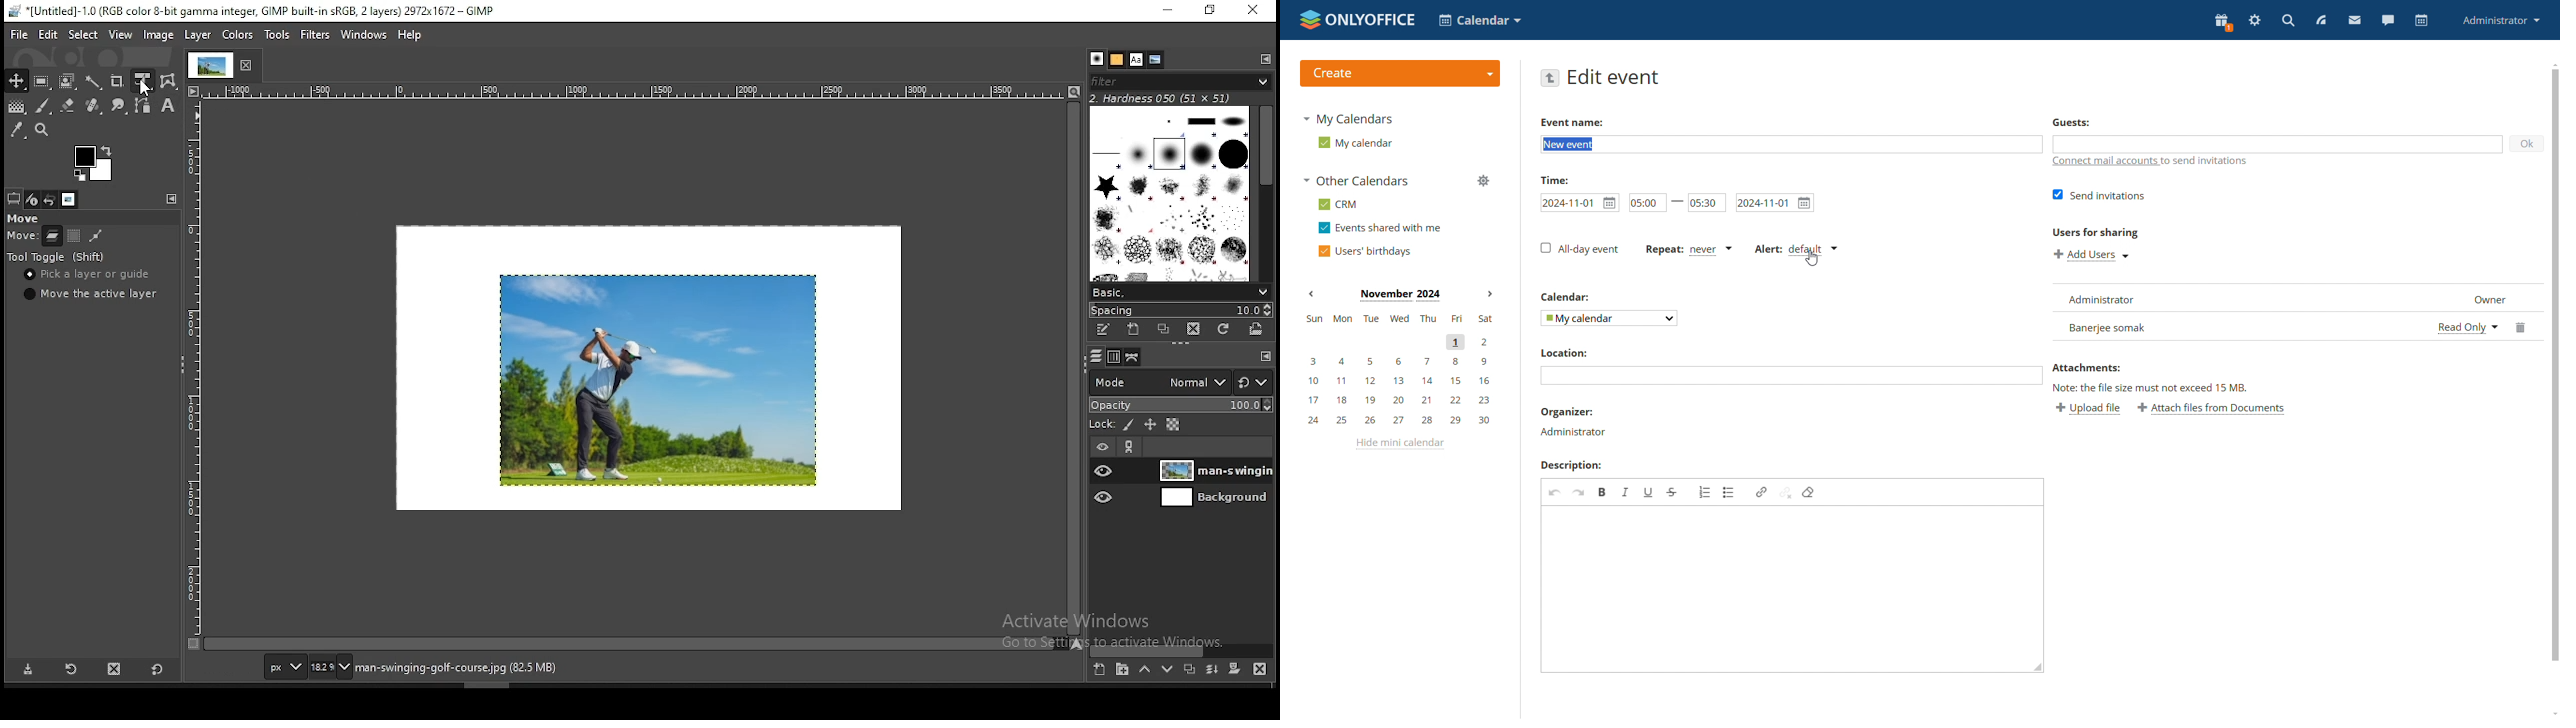 The width and height of the screenshot is (2576, 728). What do you see at coordinates (70, 669) in the screenshot?
I see `restore tool preset` at bounding box center [70, 669].